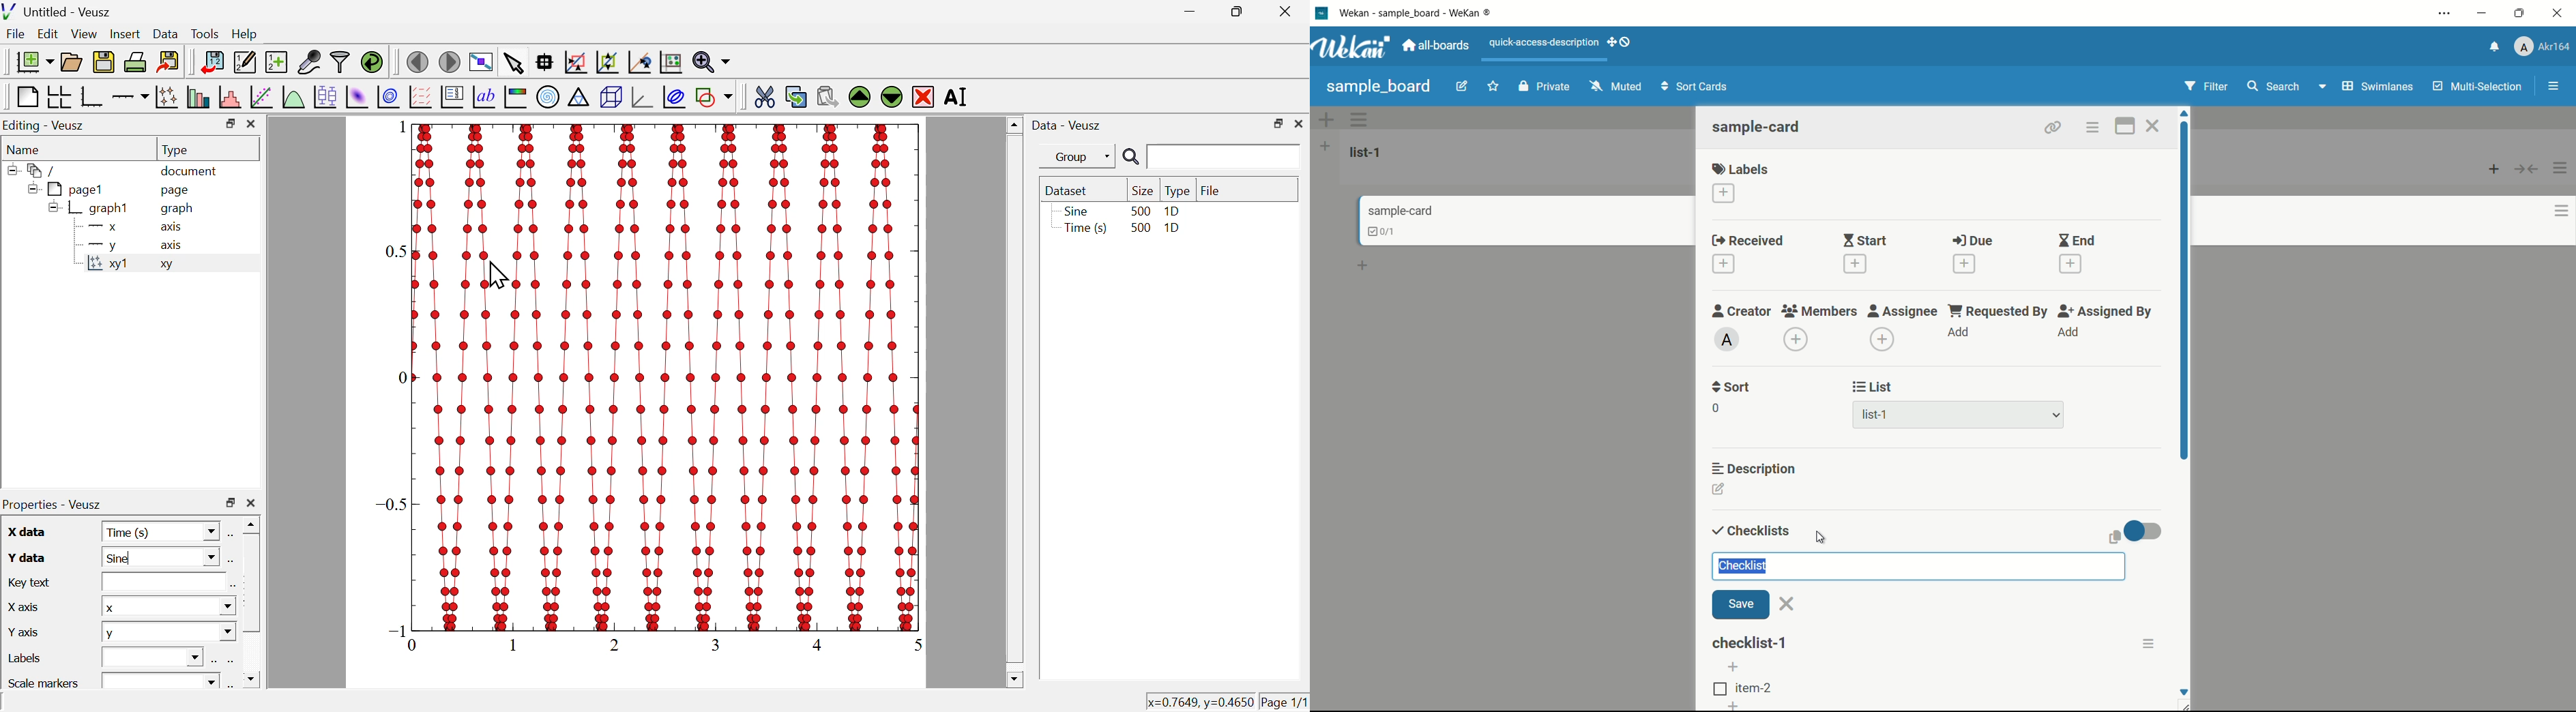  What do you see at coordinates (1973, 241) in the screenshot?
I see `due` at bounding box center [1973, 241].